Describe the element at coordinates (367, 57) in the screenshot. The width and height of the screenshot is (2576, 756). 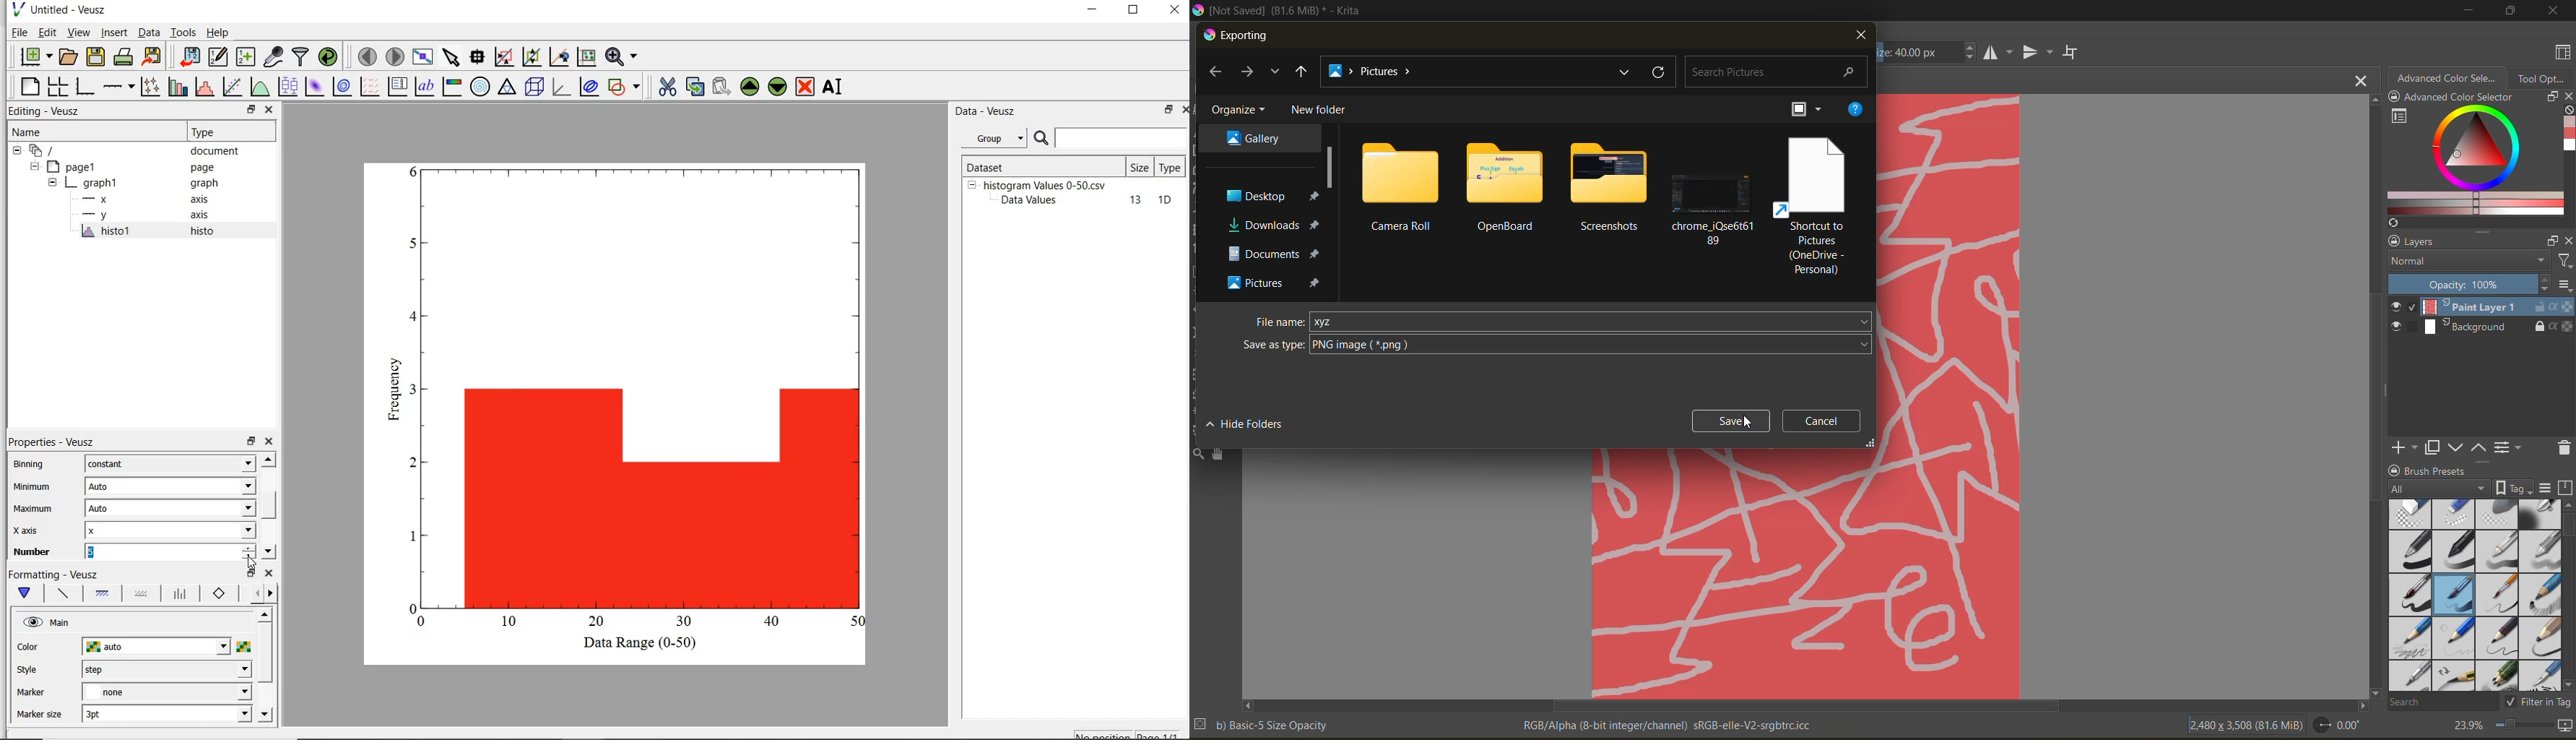
I see `move to previous page` at that location.